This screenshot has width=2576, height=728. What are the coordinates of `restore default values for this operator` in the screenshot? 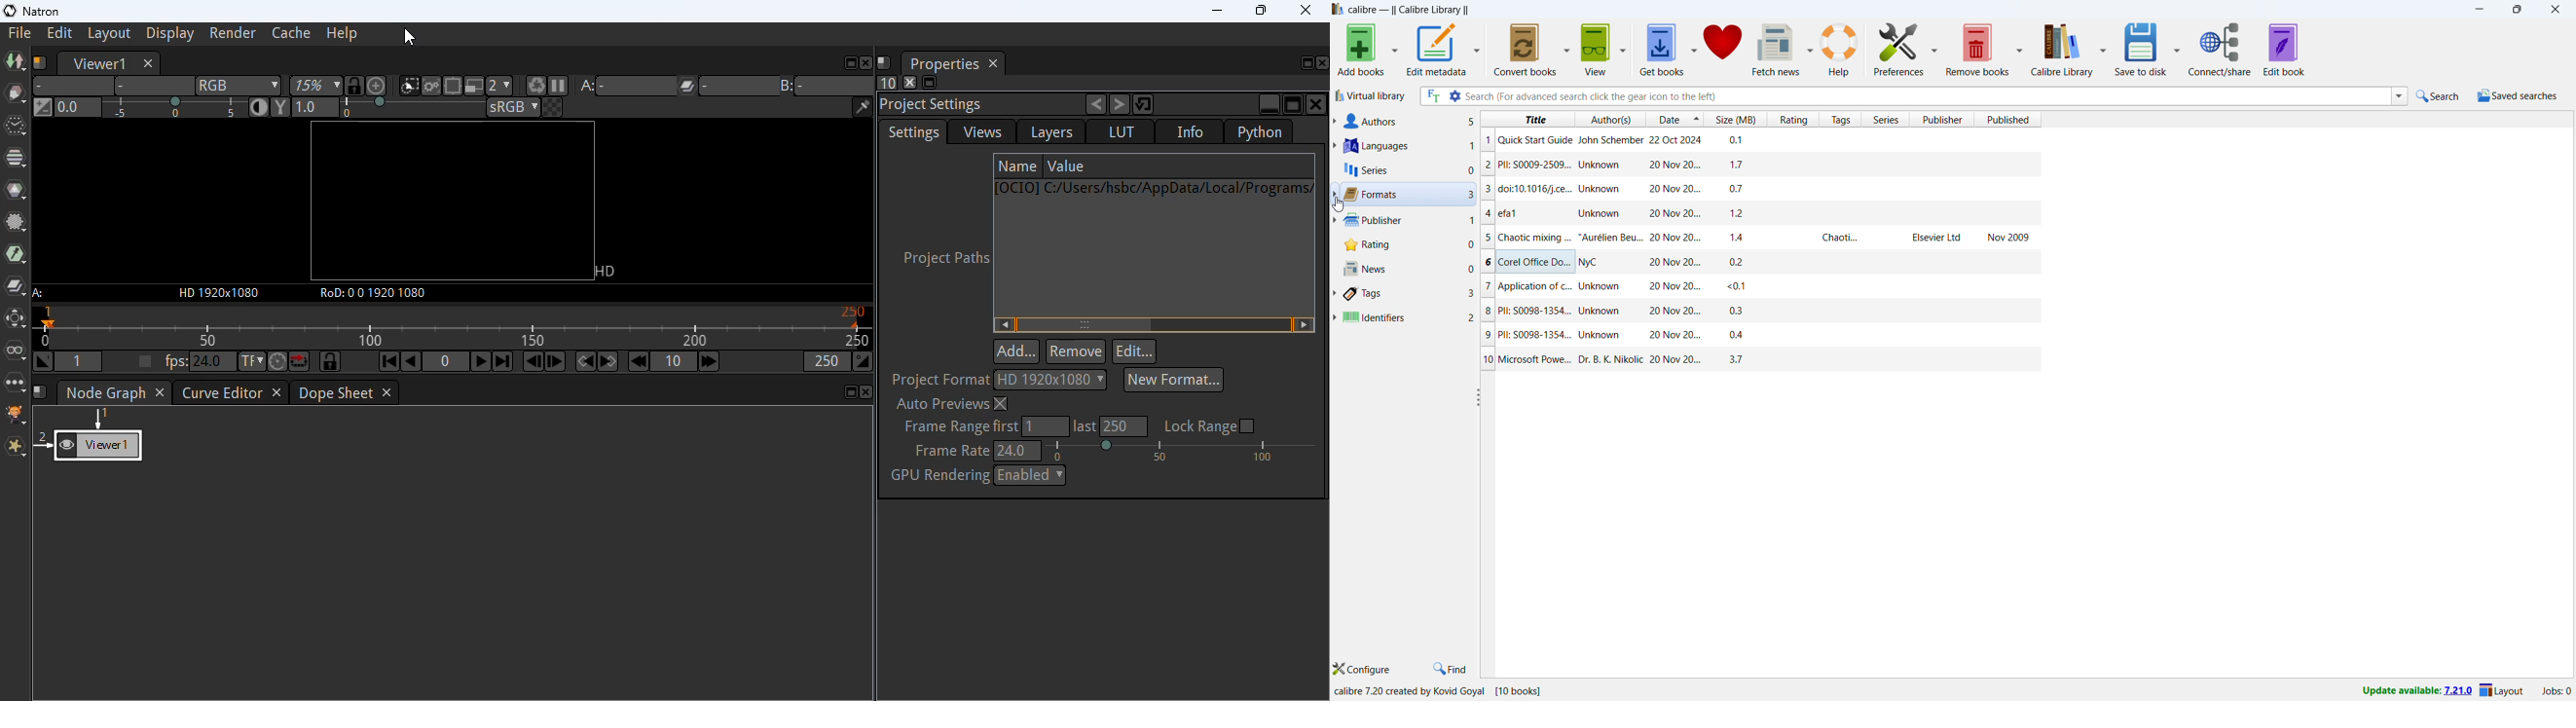 It's located at (1144, 104).